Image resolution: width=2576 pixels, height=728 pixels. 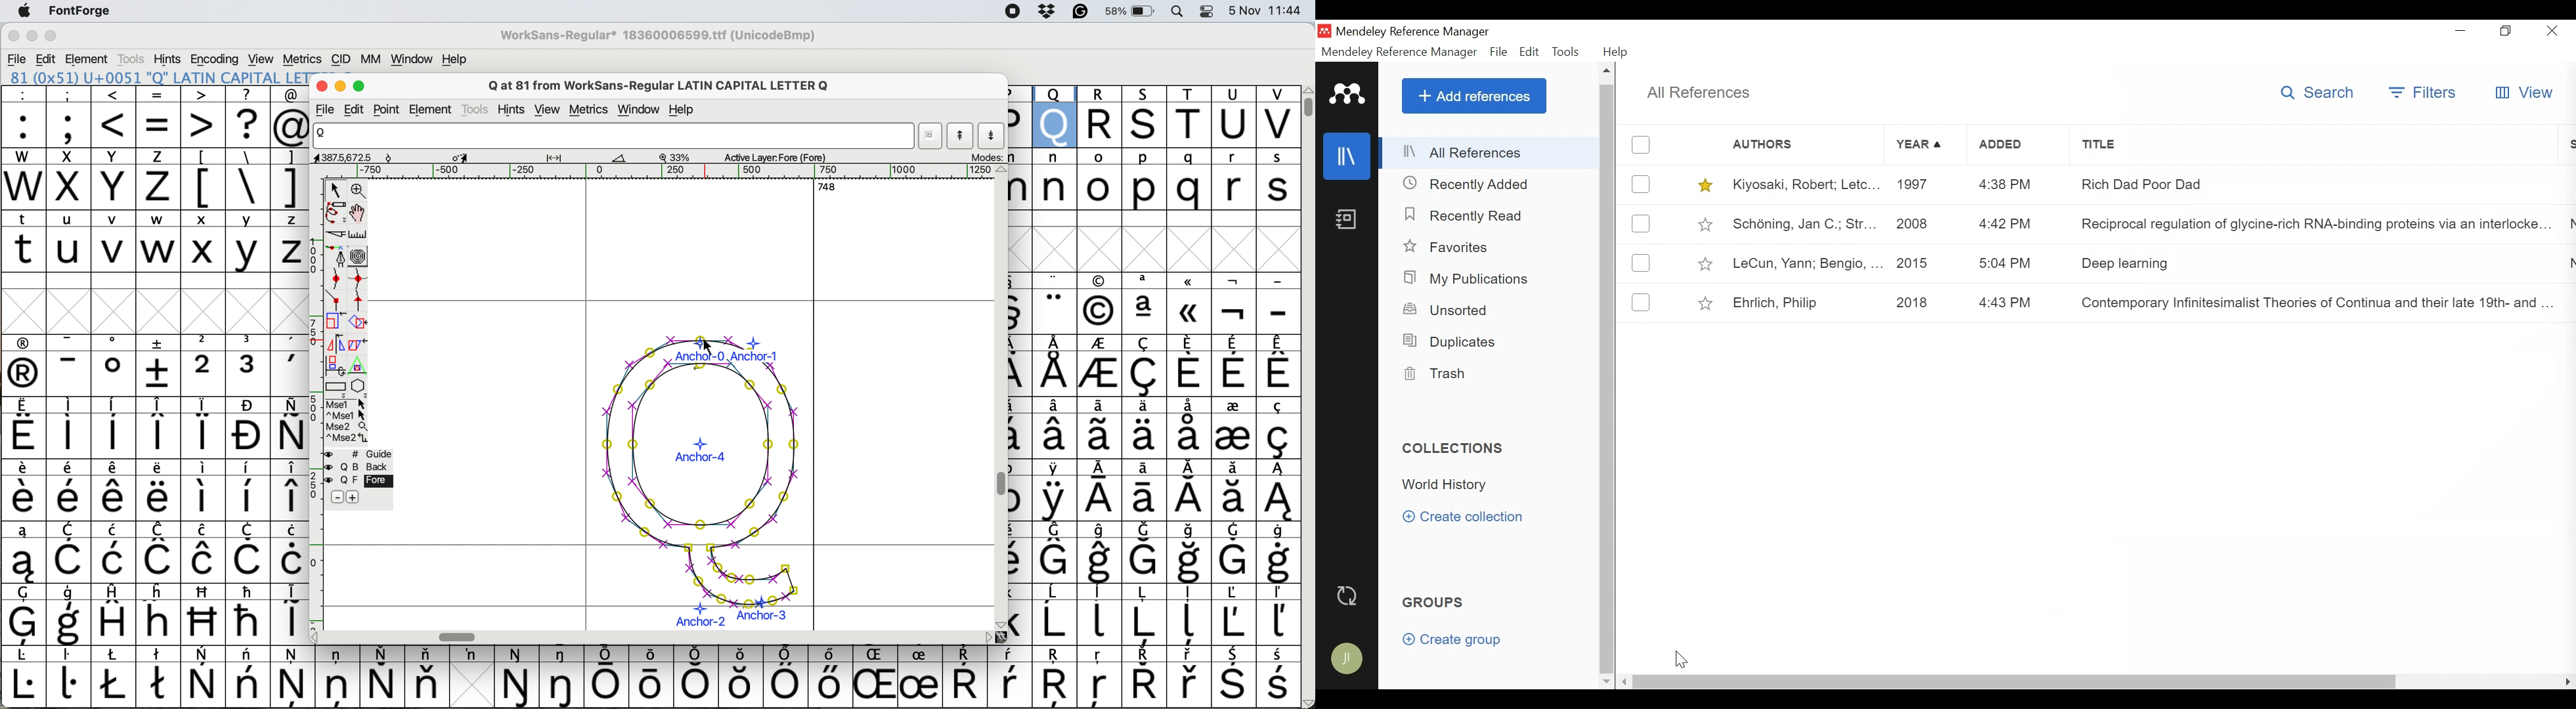 I want to click on (un) select, so click(x=1644, y=304).